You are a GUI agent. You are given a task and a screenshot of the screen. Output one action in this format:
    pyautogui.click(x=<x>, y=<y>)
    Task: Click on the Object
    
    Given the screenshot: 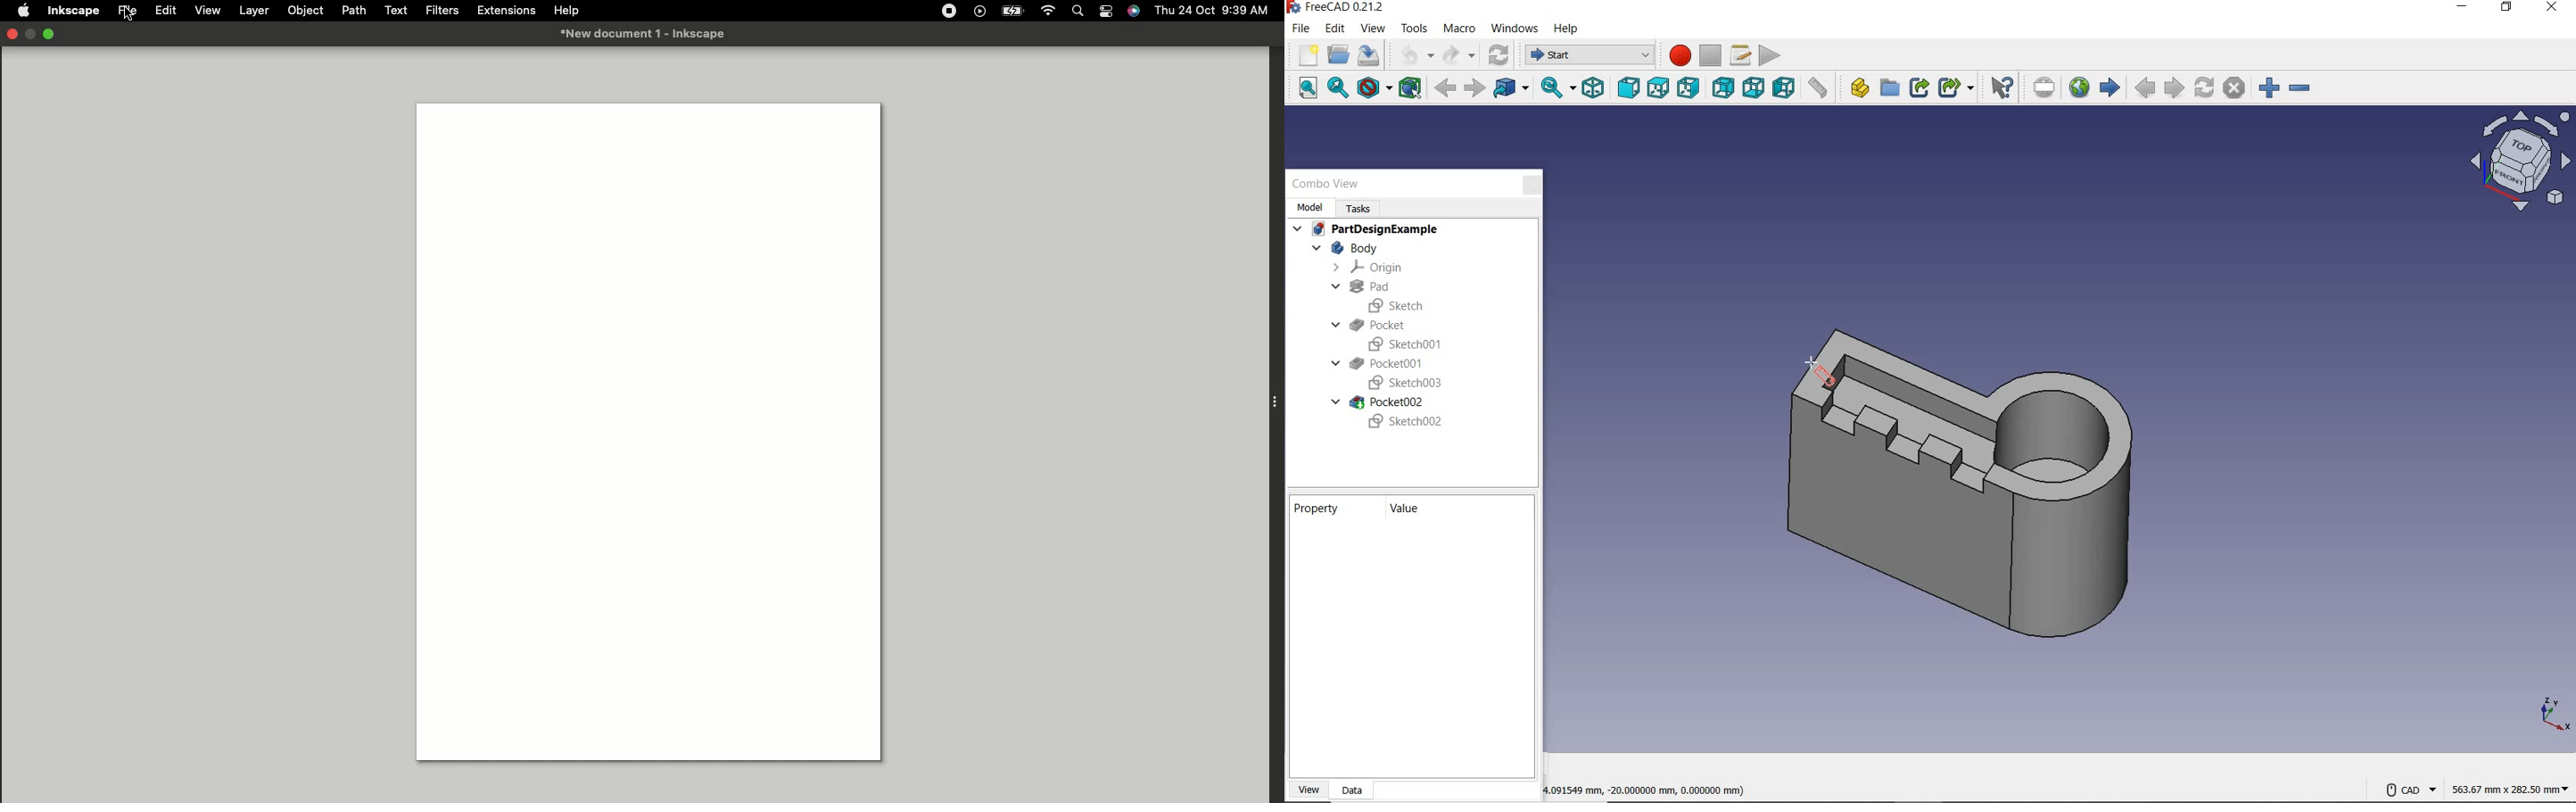 What is the action you would take?
    pyautogui.click(x=306, y=12)
    